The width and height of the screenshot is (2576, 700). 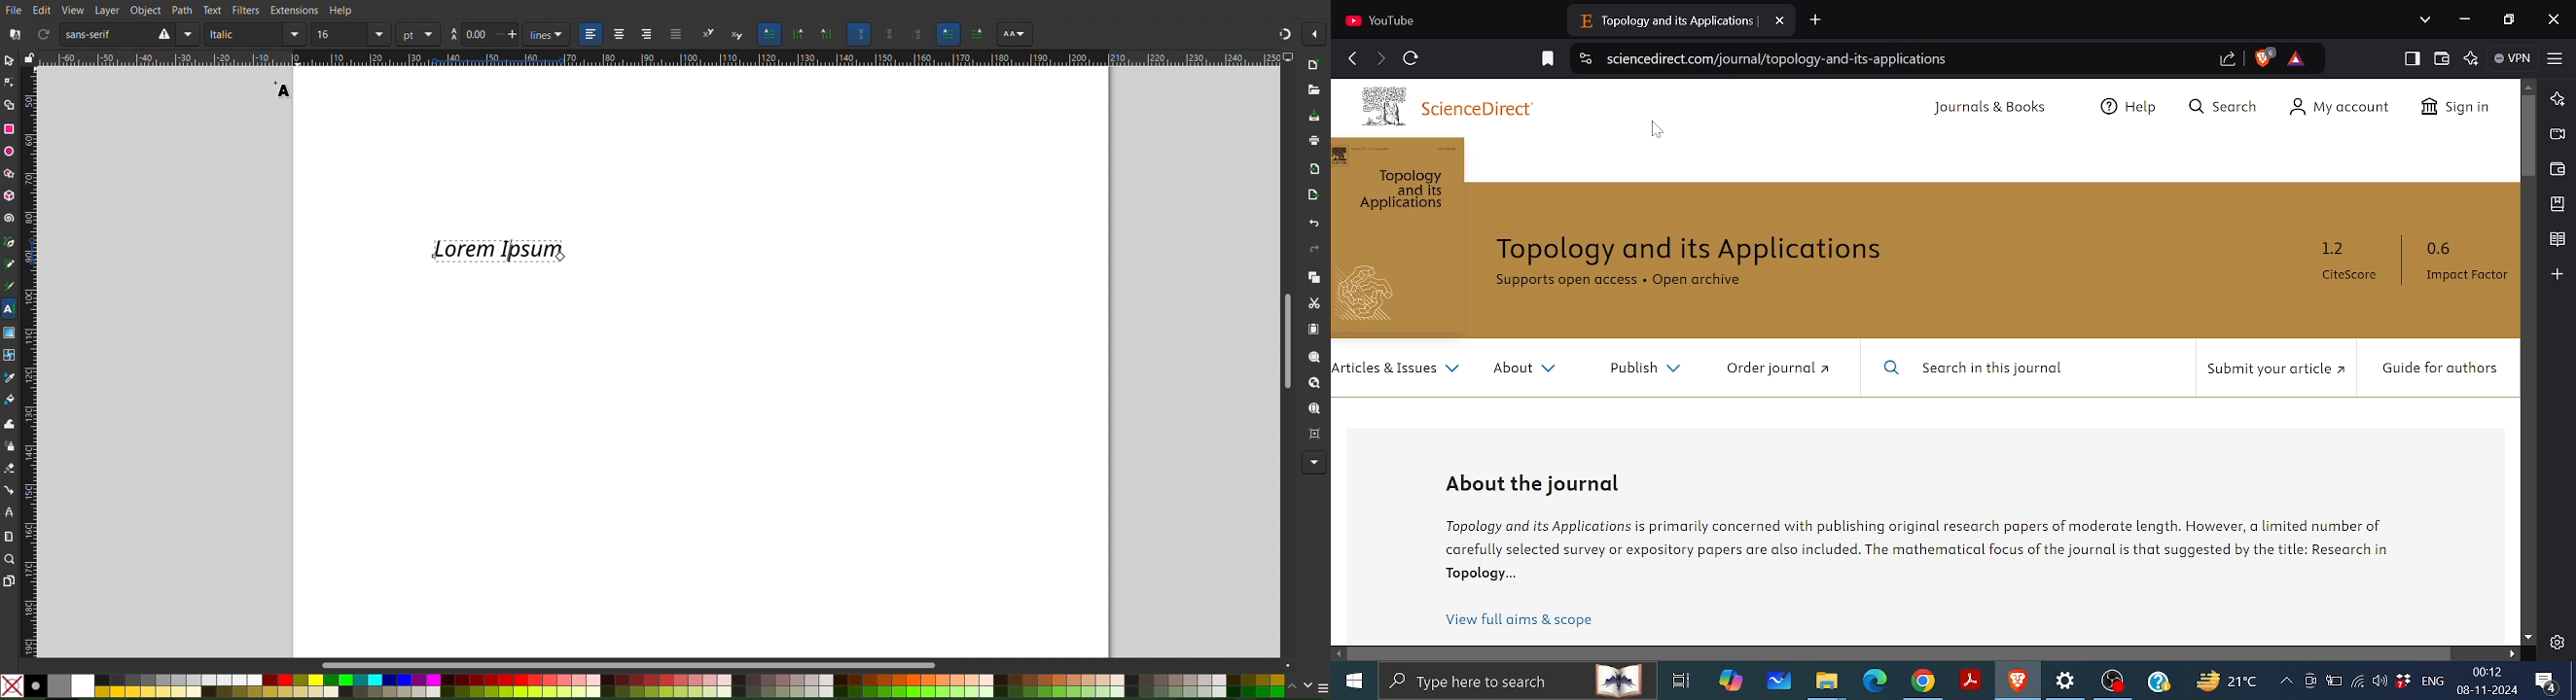 I want to click on Redo, so click(x=1313, y=252).